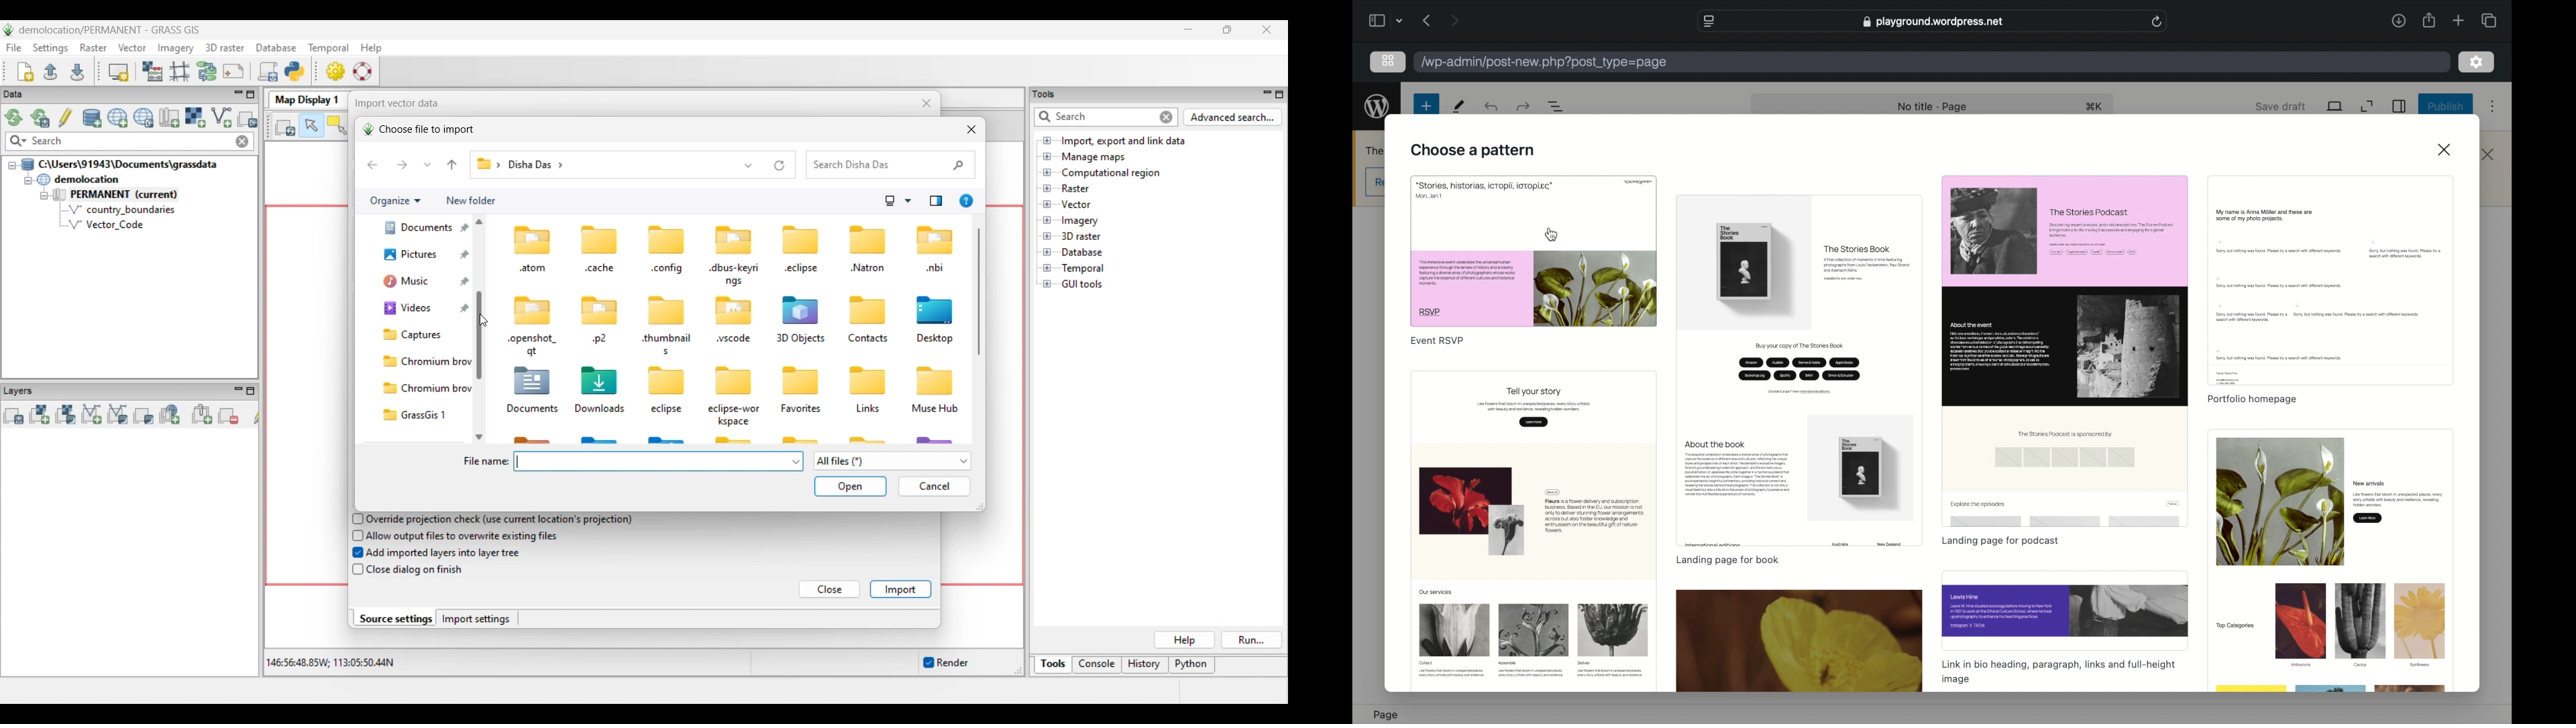 The image size is (2576, 728). What do you see at coordinates (2058, 672) in the screenshot?
I see `link in bio, heading, paragraph, and full height image` at bounding box center [2058, 672].